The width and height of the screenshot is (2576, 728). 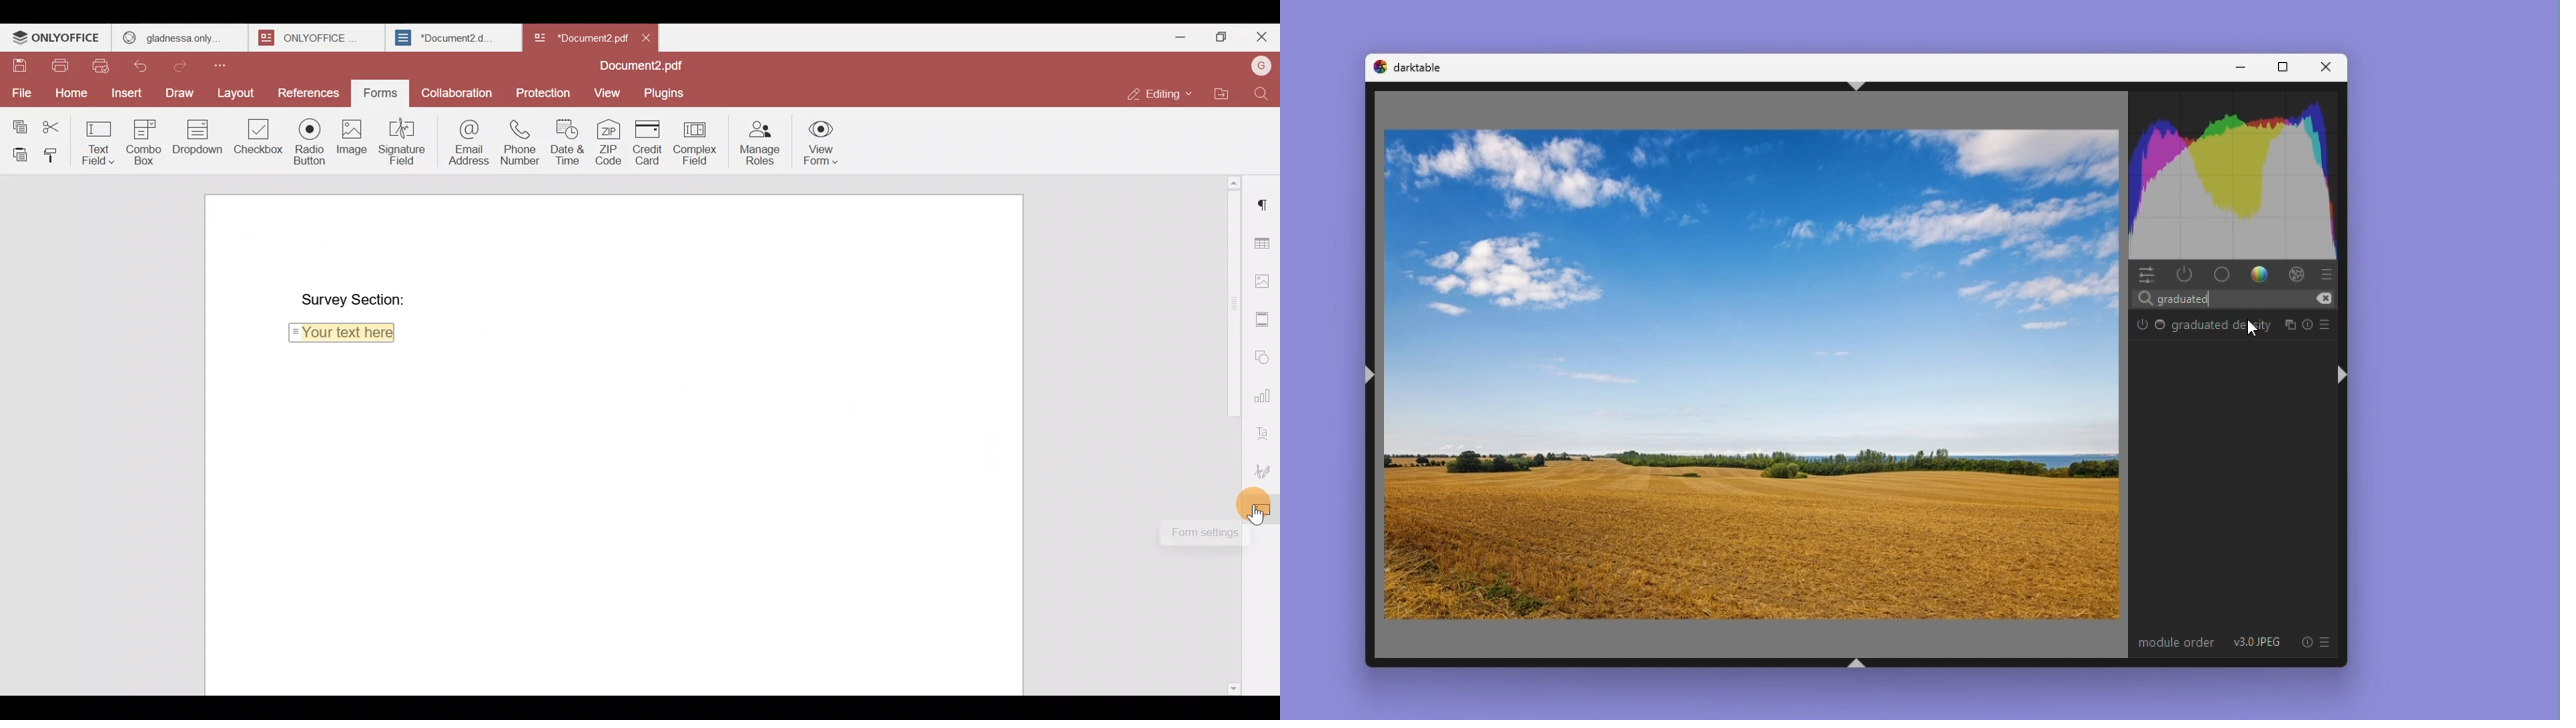 What do you see at coordinates (55, 63) in the screenshot?
I see `Print file` at bounding box center [55, 63].